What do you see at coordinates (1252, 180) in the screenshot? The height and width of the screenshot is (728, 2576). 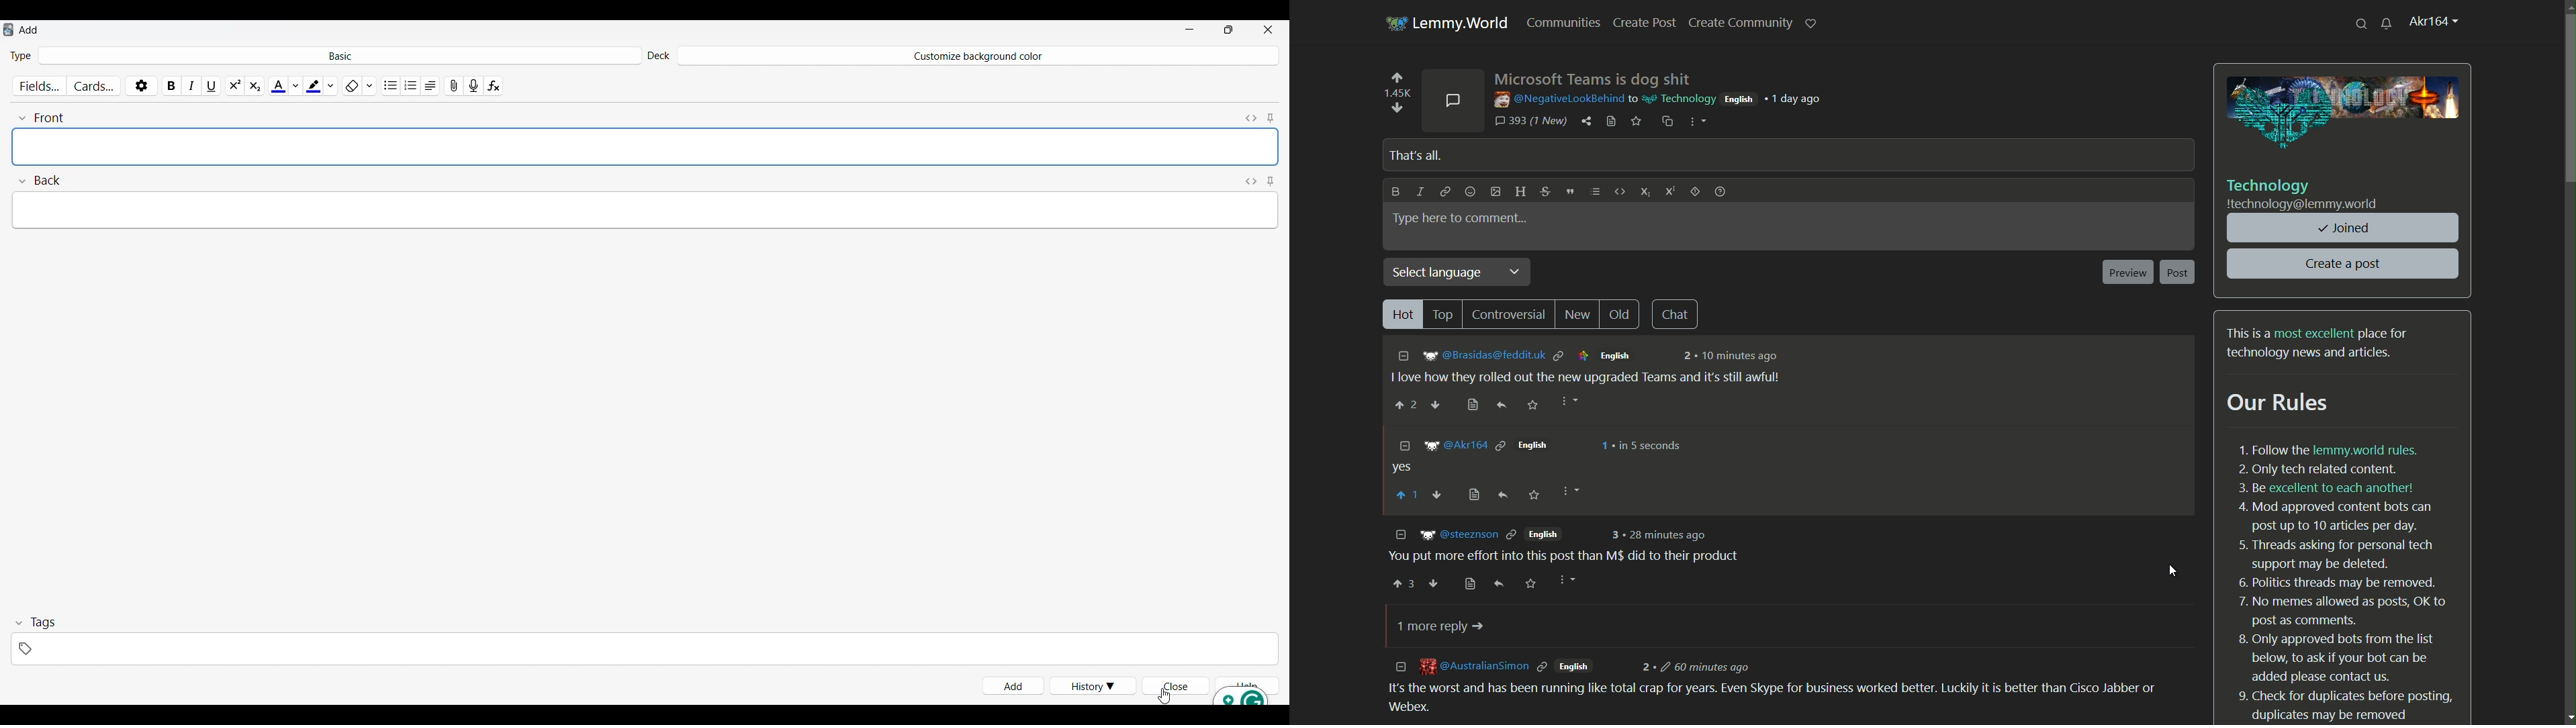 I see `Toggle HTML editor` at bounding box center [1252, 180].